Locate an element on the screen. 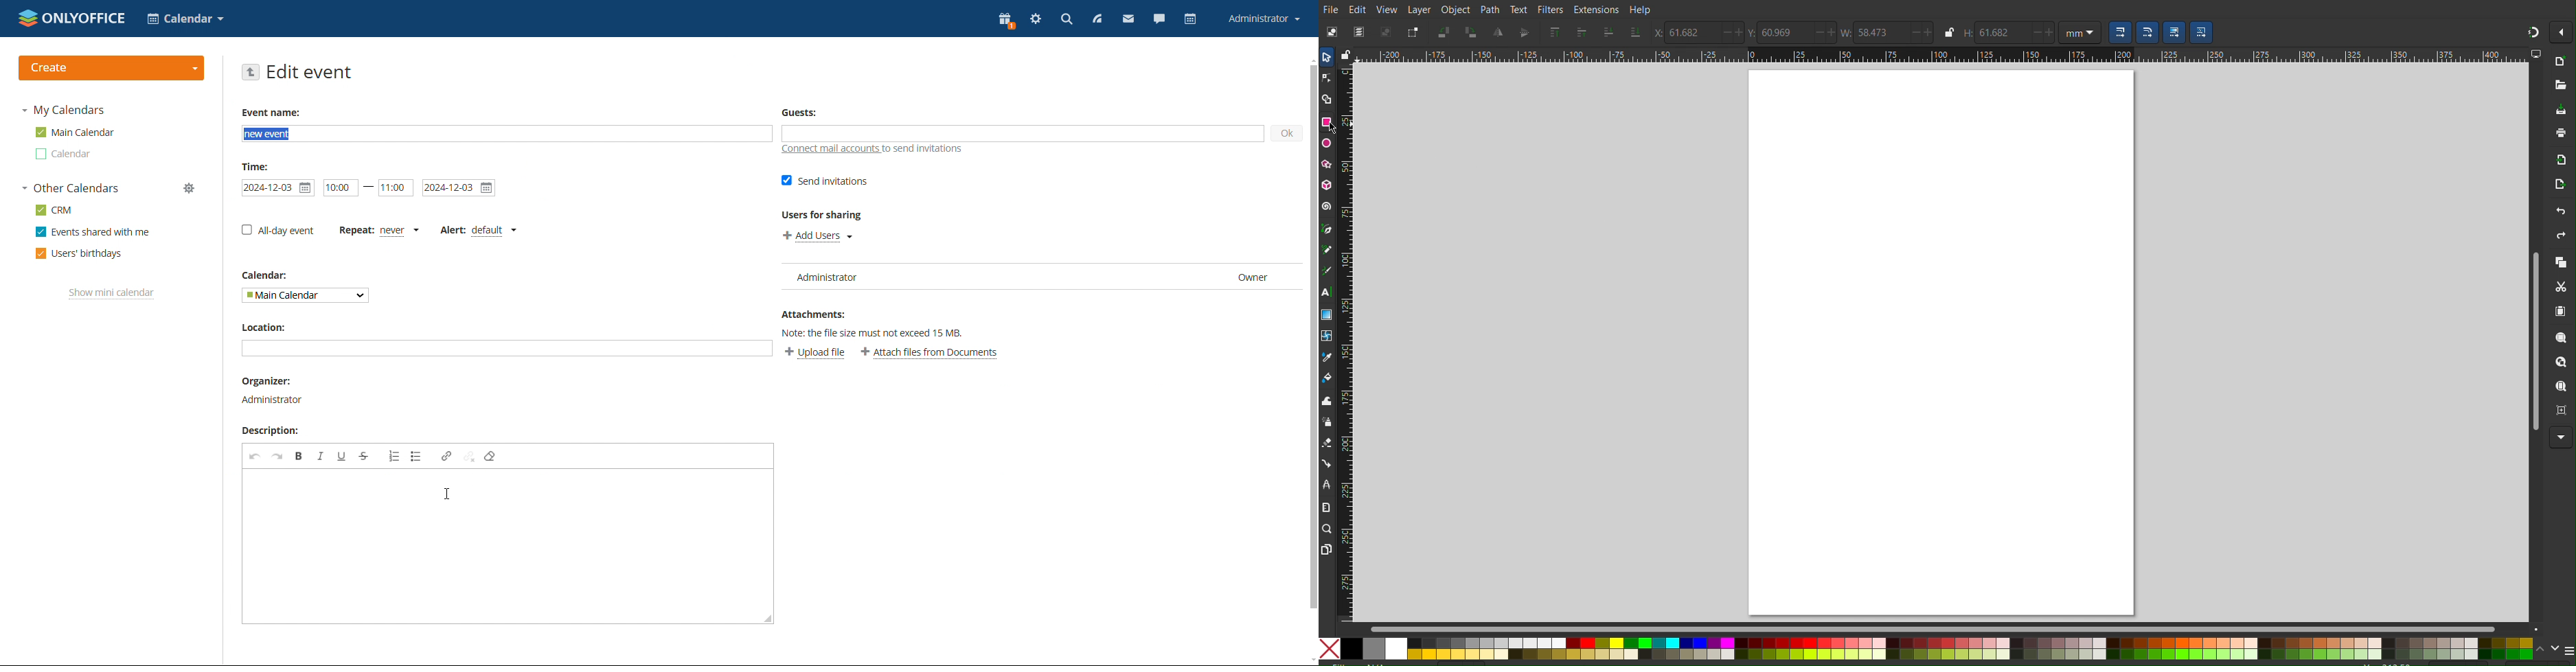  Text is located at coordinates (1519, 10).